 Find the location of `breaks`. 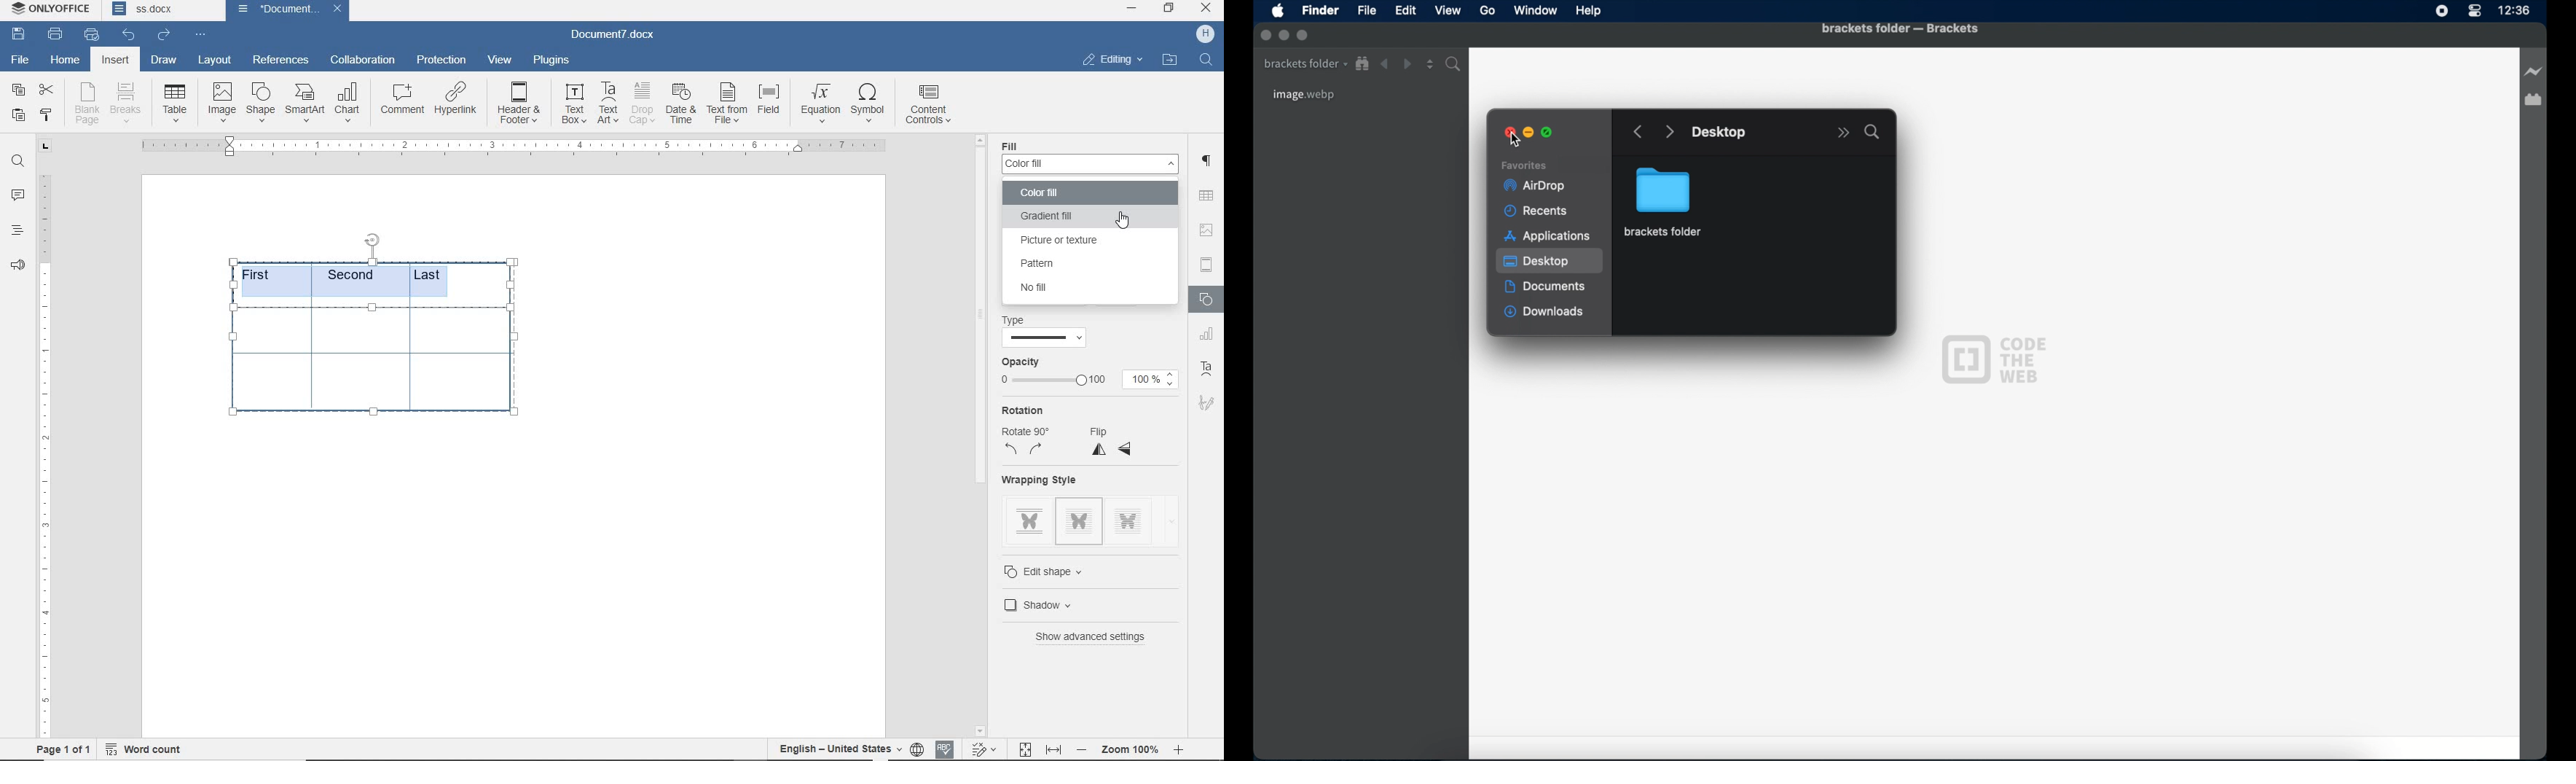

breaks is located at coordinates (128, 103).